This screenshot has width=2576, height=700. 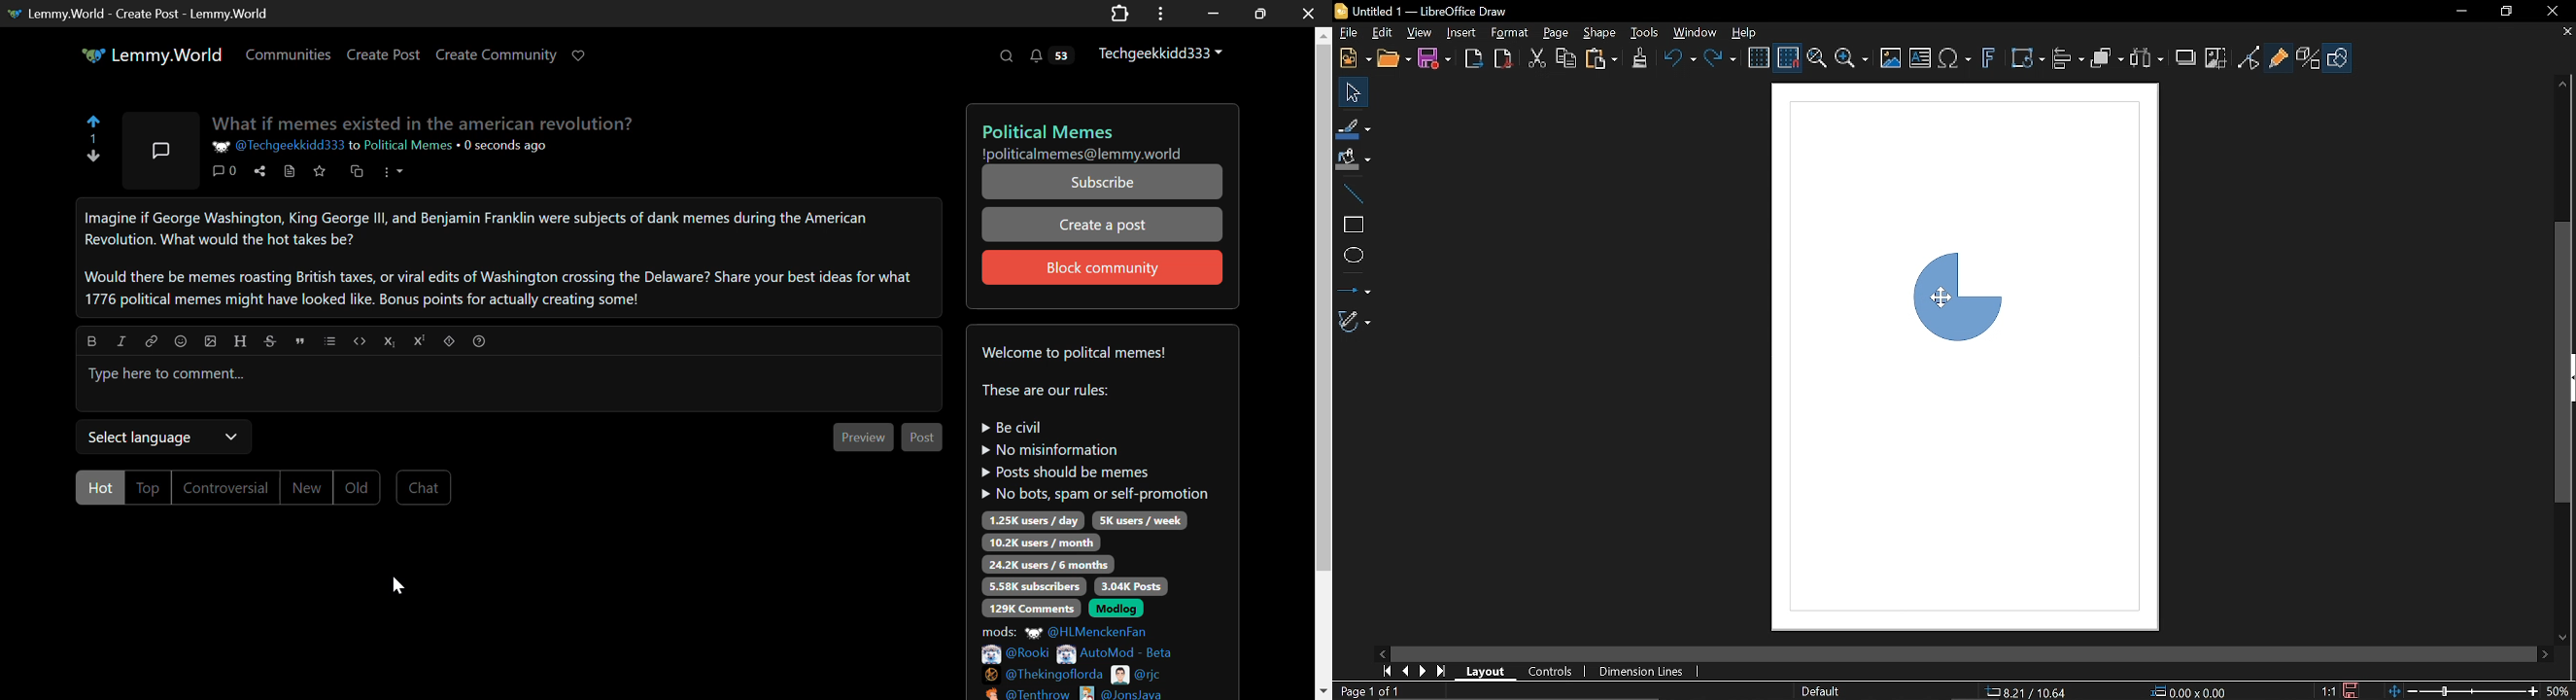 What do you see at coordinates (1641, 672) in the screenshot?
I see `Dimension lines` at bounding box center [1641, 672].